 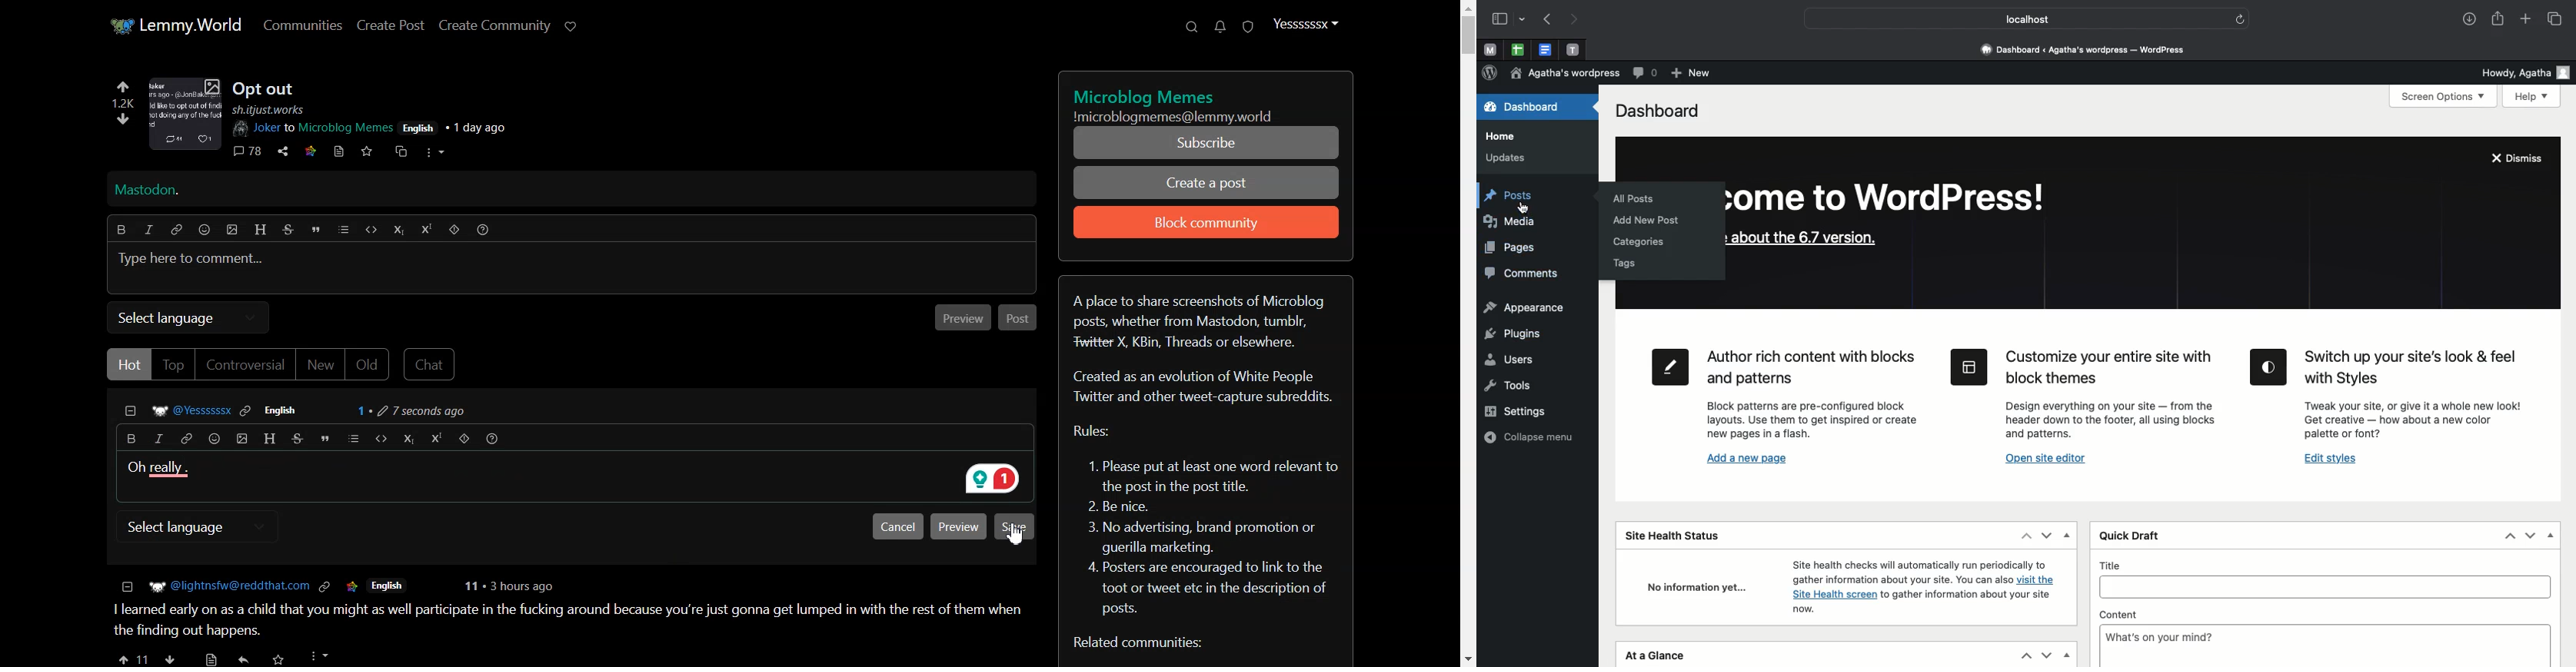 What do you see at coordinates (2533, 97) in the screenshot?
I see `Help` at bounding box center [2533, 97].